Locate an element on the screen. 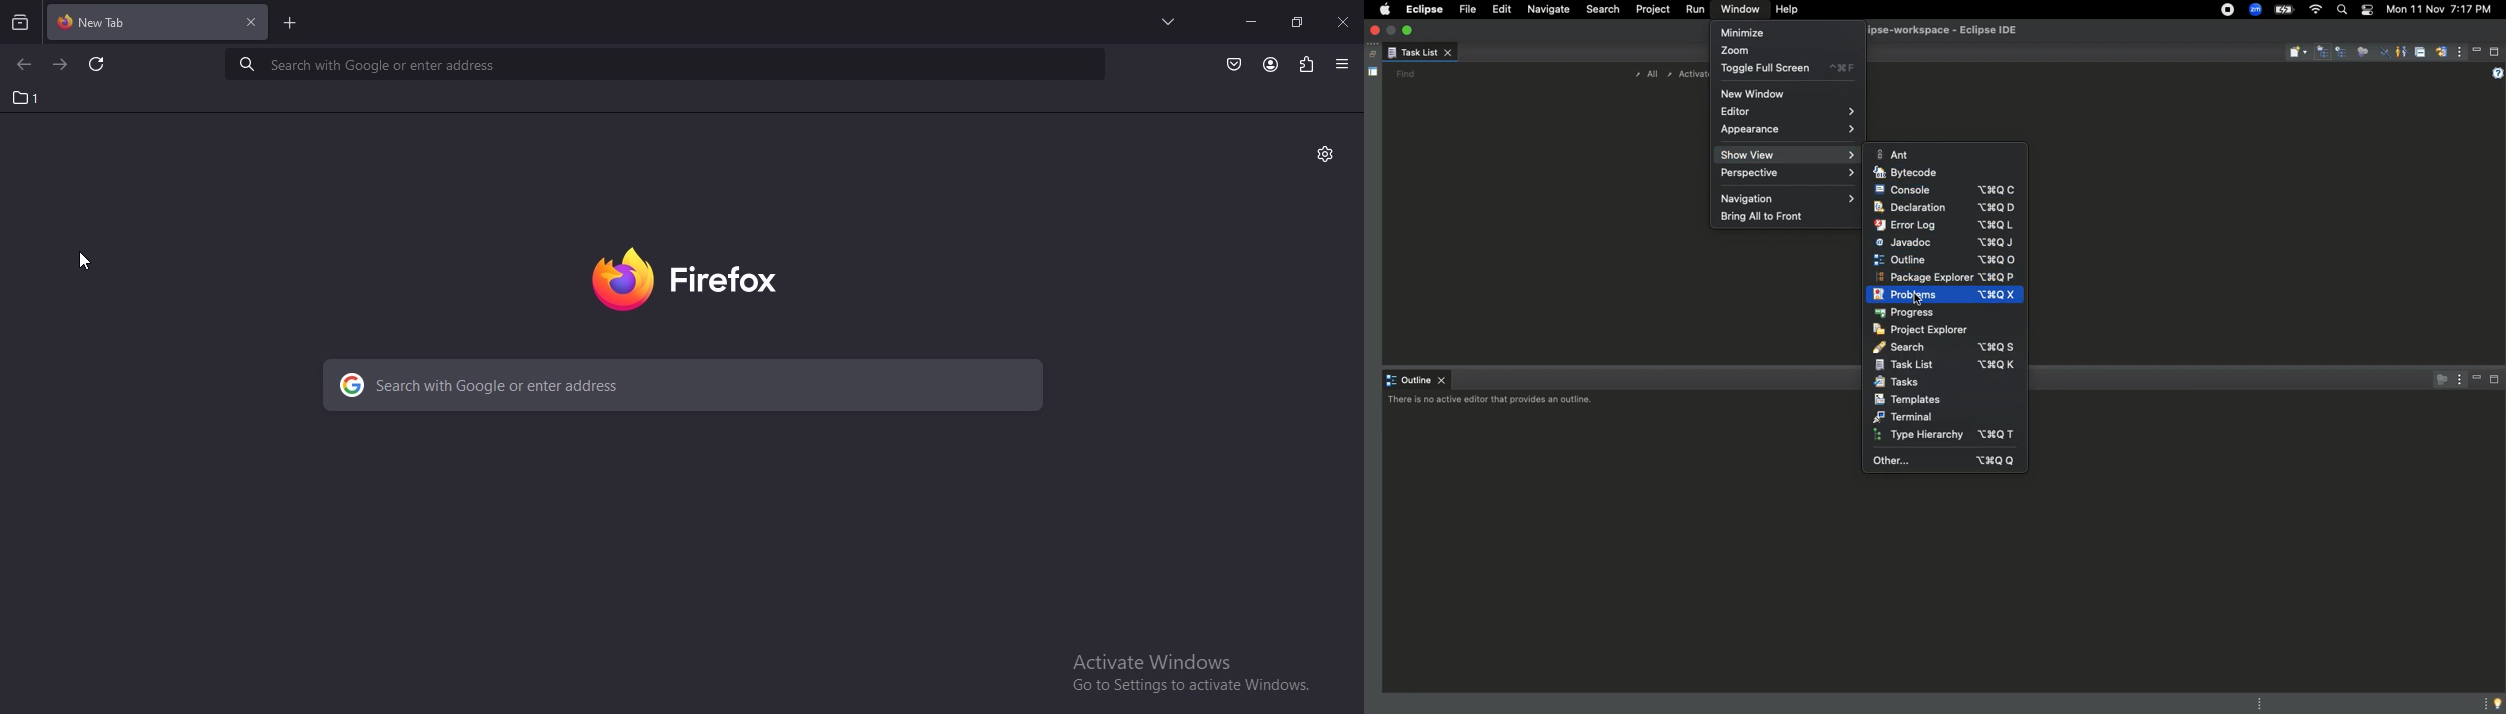  Outline is located at coordinates (1417, 381).